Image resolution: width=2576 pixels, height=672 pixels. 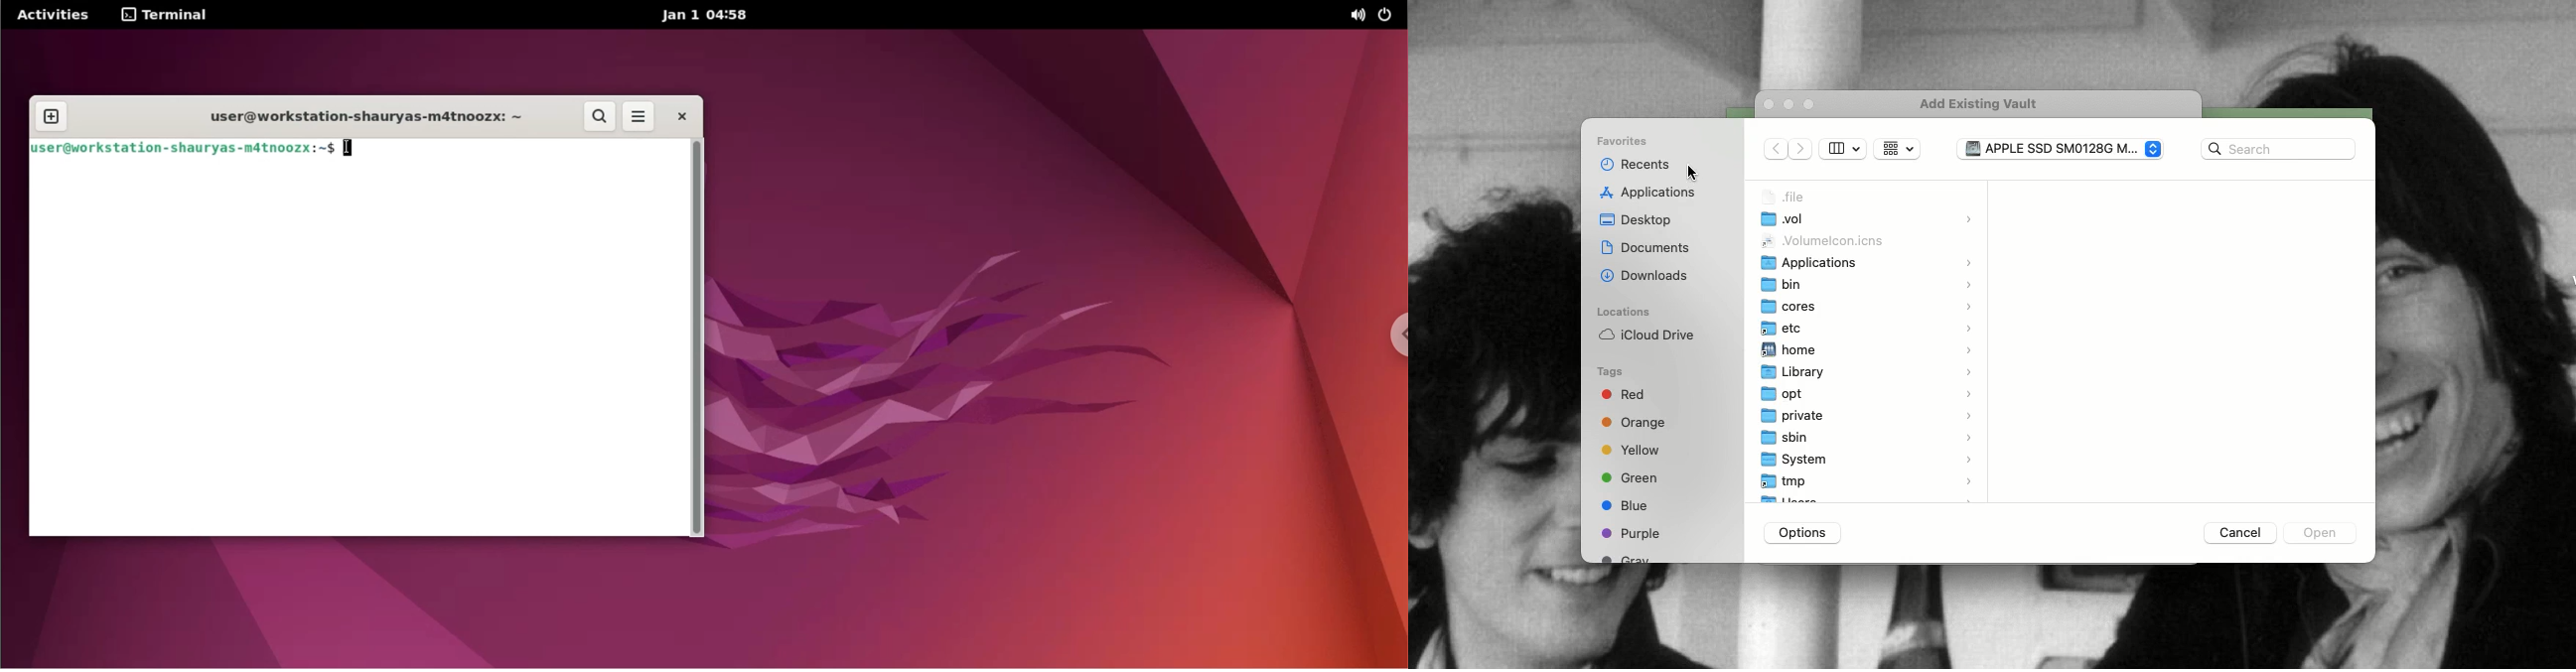 What do you see at coordinates (357, 350) in the screenshot?
I see `command input box` at bounding box center [357, 350].